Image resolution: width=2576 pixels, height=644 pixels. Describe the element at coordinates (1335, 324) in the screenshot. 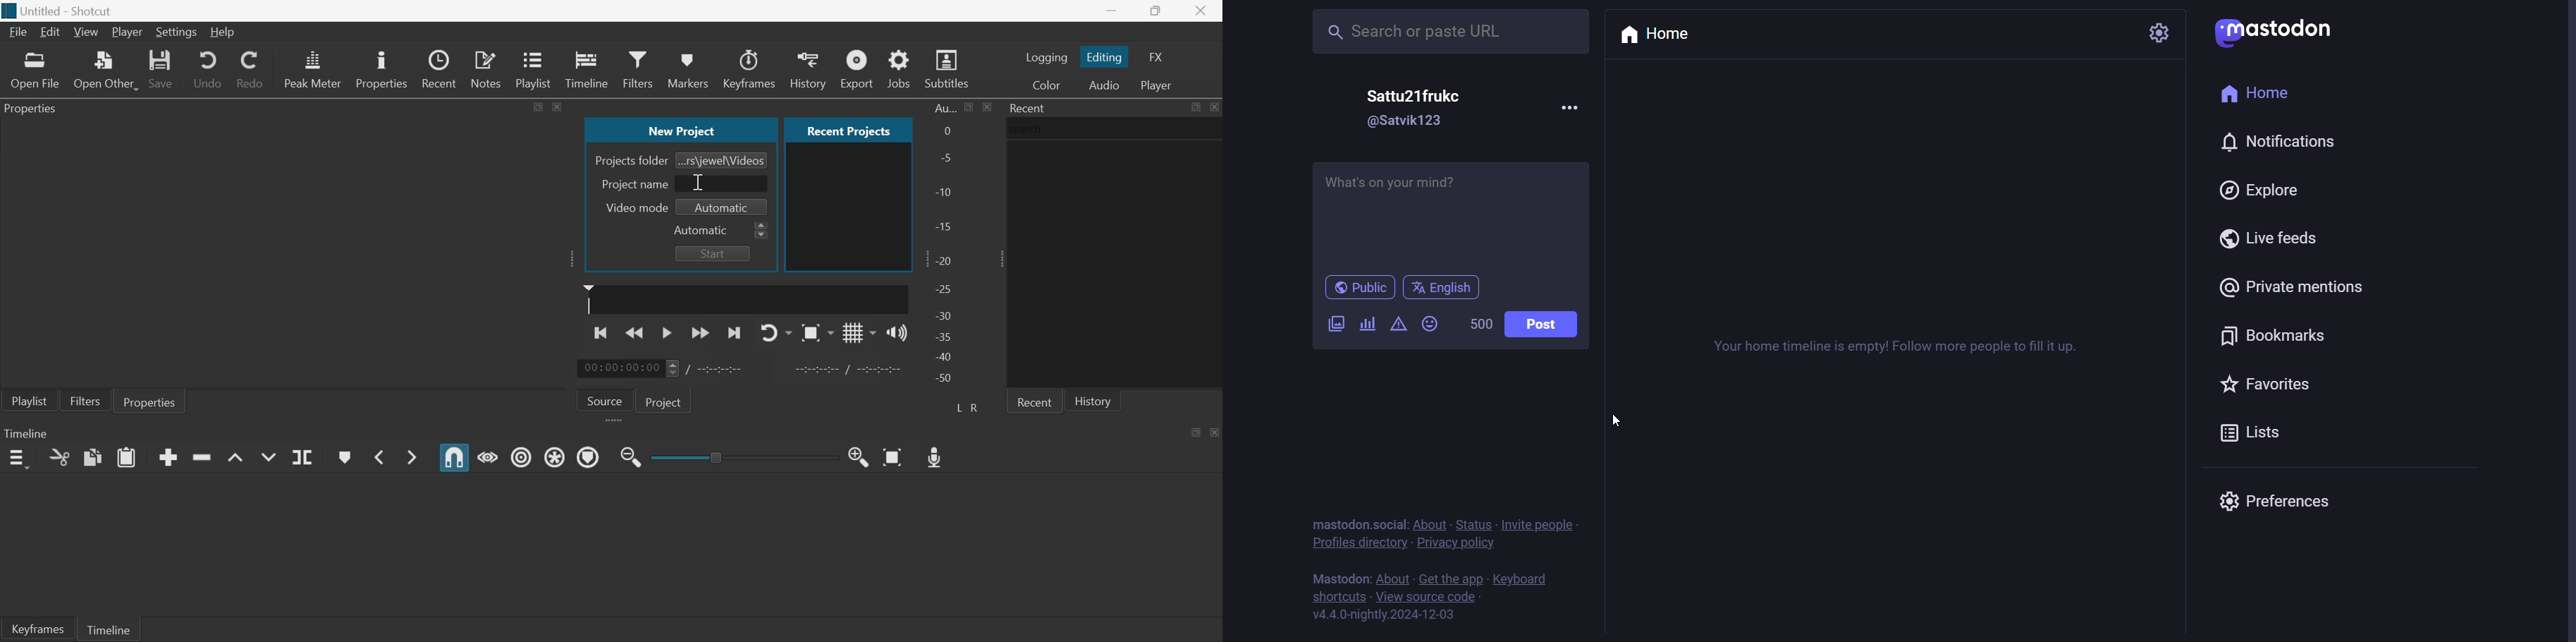

I see `images/videos` at that location.